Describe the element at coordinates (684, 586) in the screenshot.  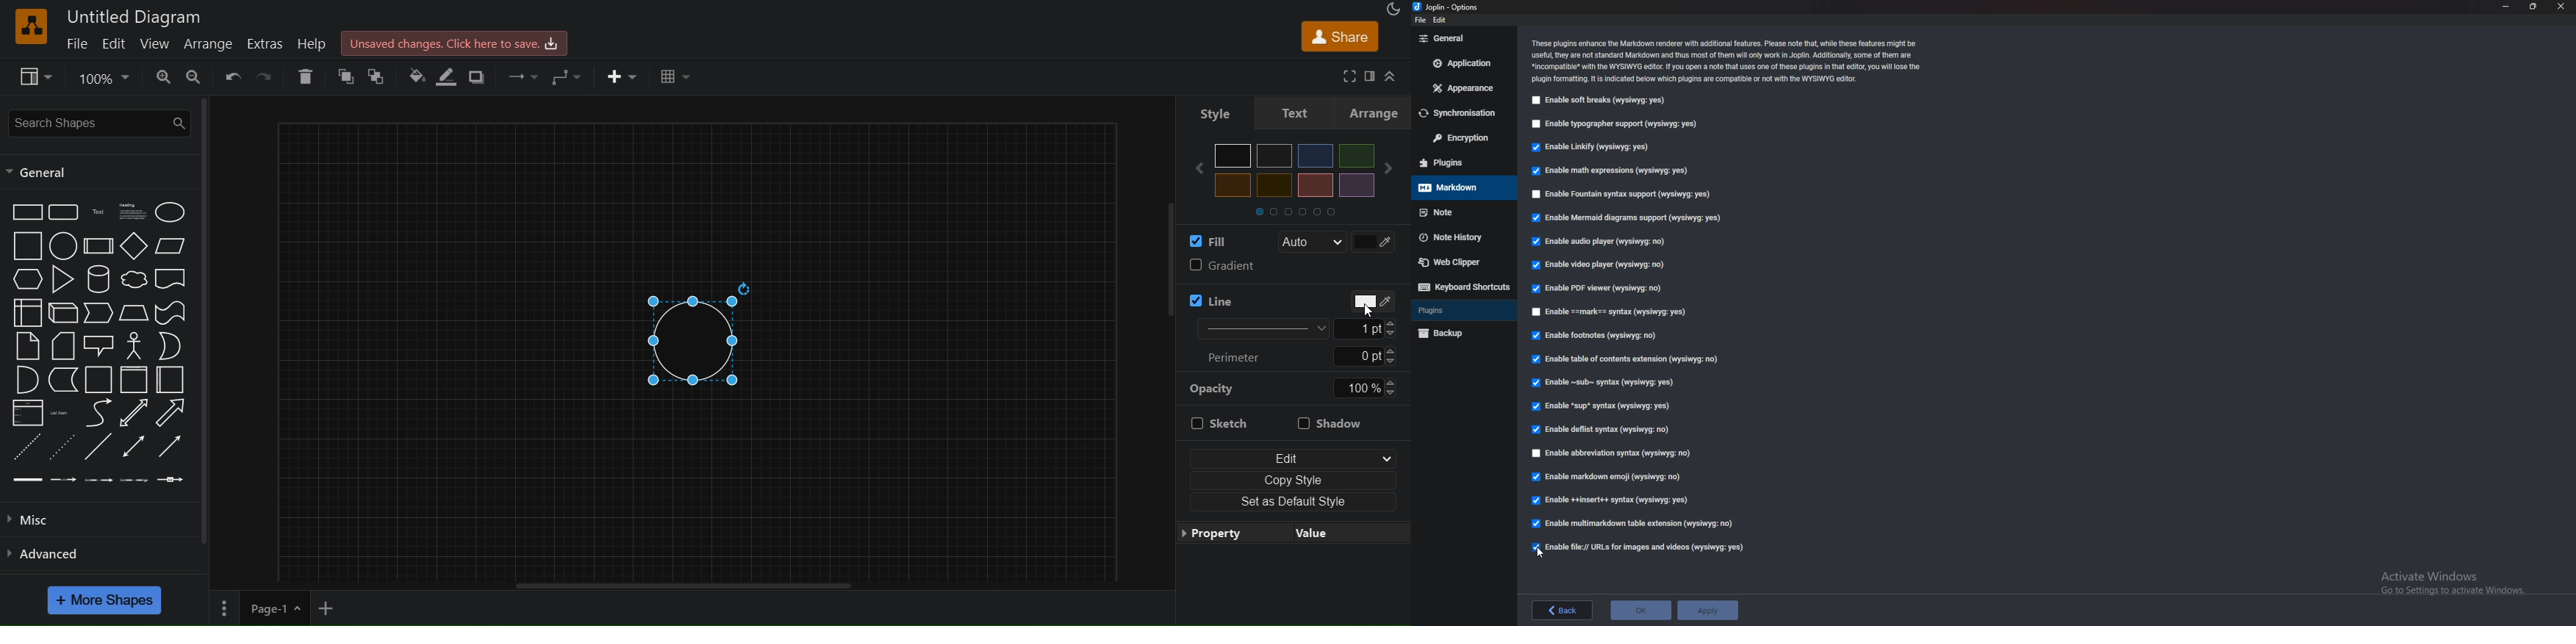
I see `horizontal scroll bar` at that location.